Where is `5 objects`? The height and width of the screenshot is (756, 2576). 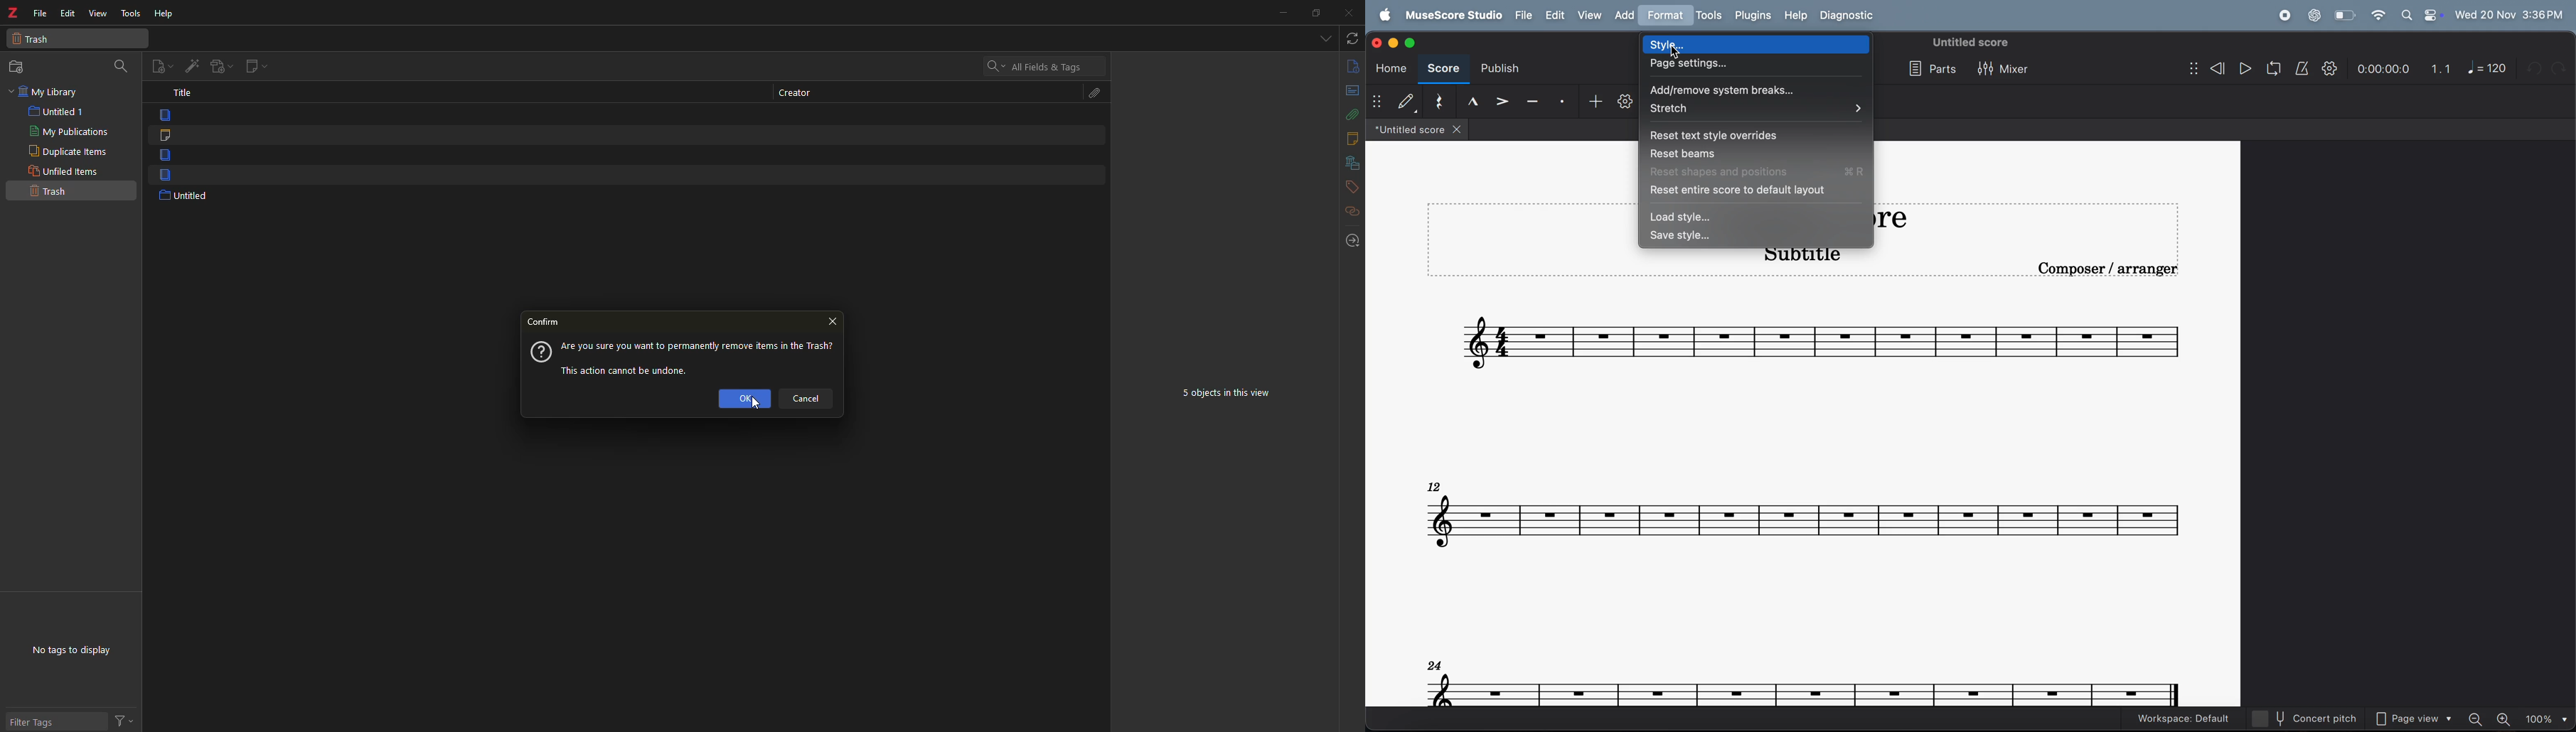 5 objects is located at coordinates (1229, 392).